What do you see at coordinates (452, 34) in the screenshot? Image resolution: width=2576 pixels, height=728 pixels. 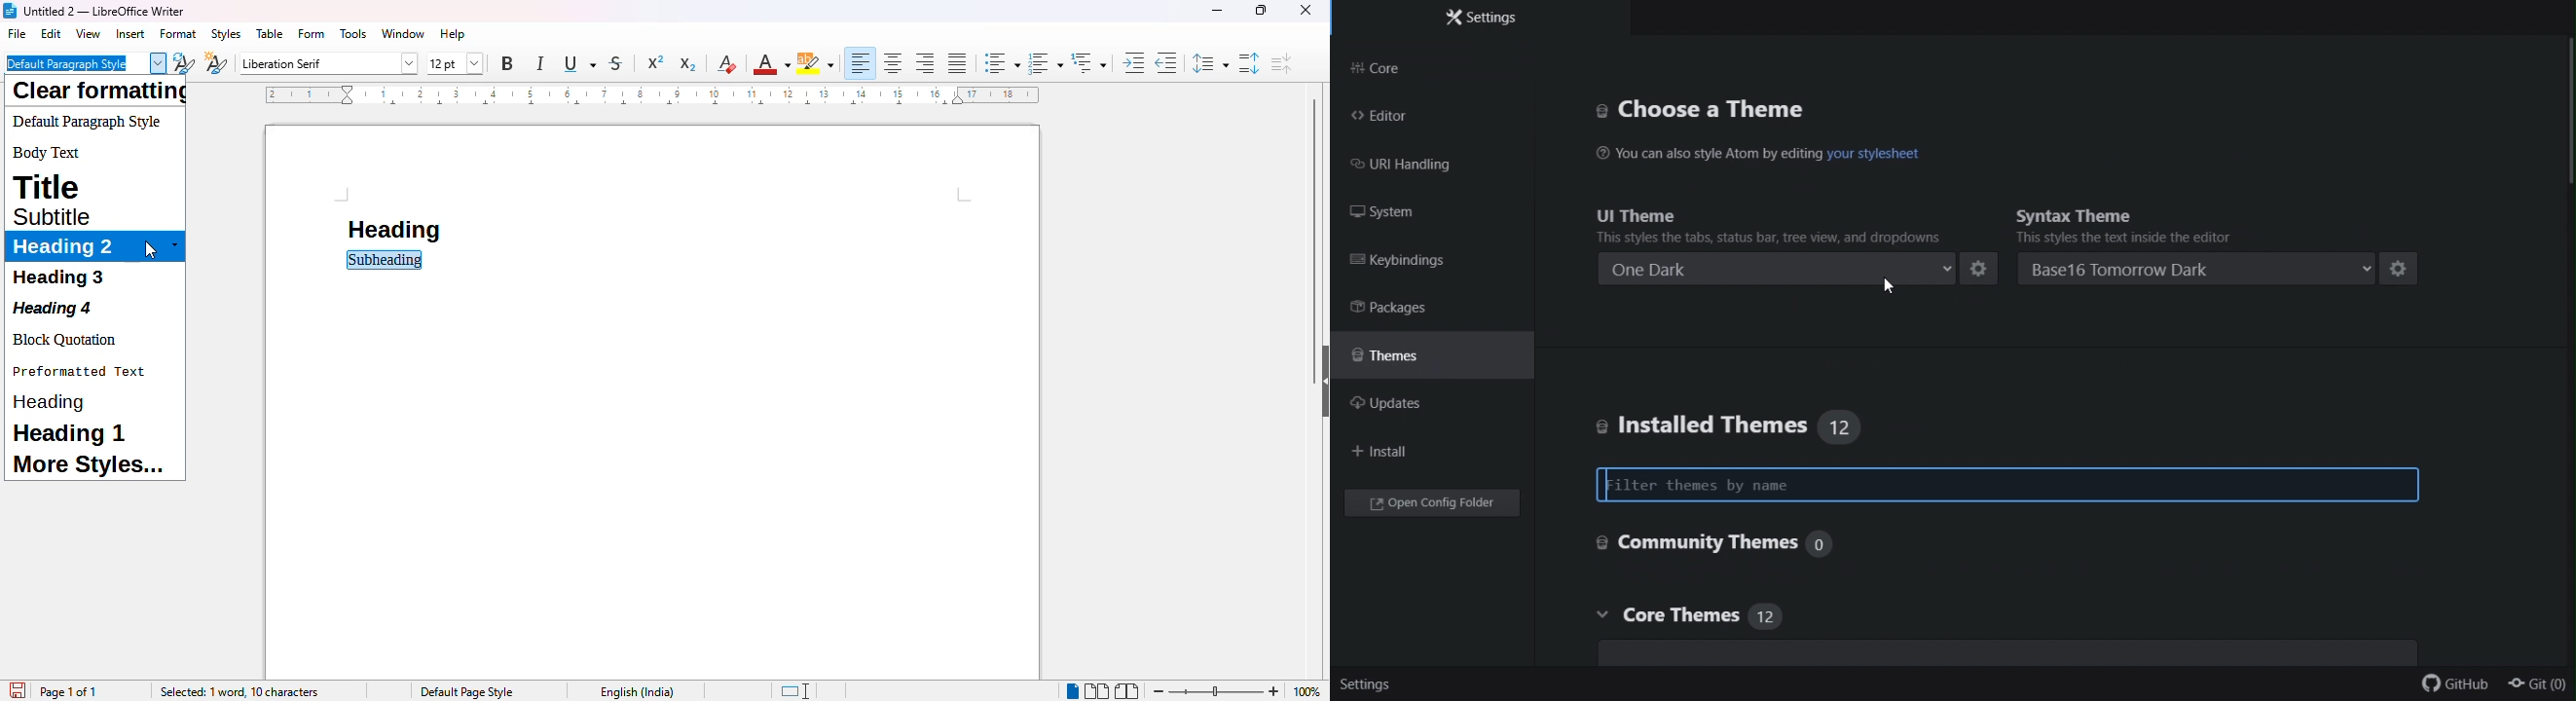 I see `help` at bounding box center [452, 34].